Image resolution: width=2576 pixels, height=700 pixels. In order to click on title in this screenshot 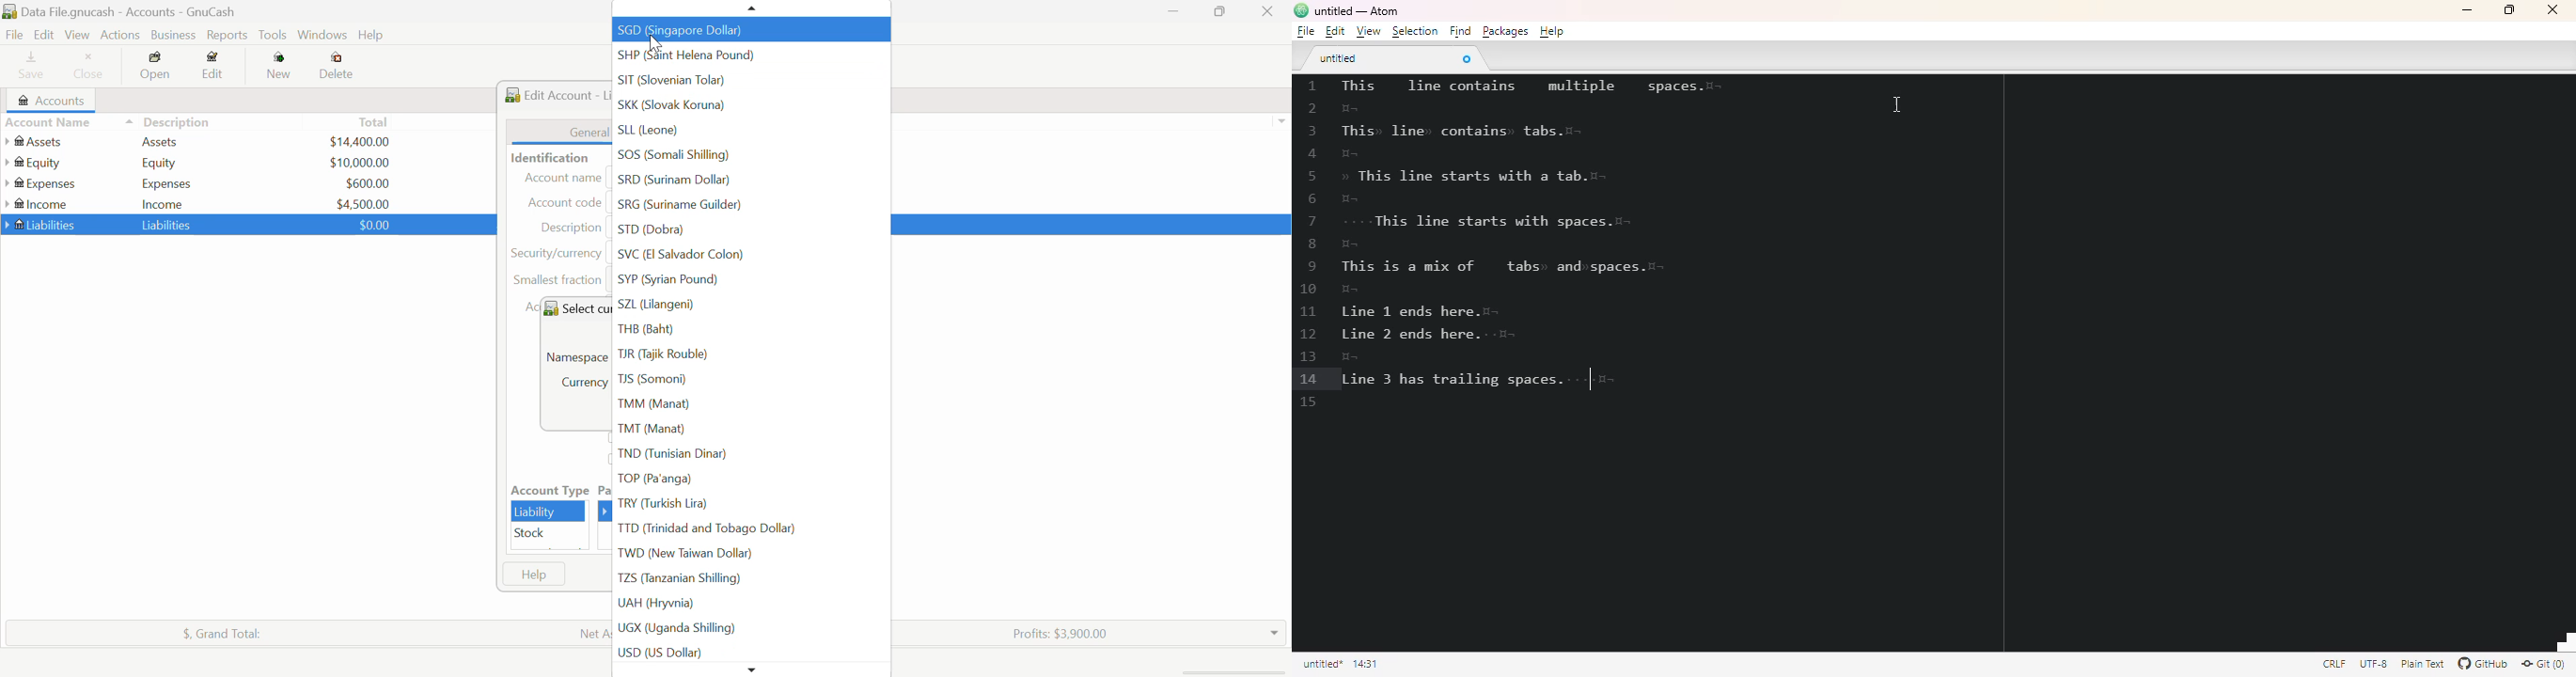, I will do `click(1357, 11)`.